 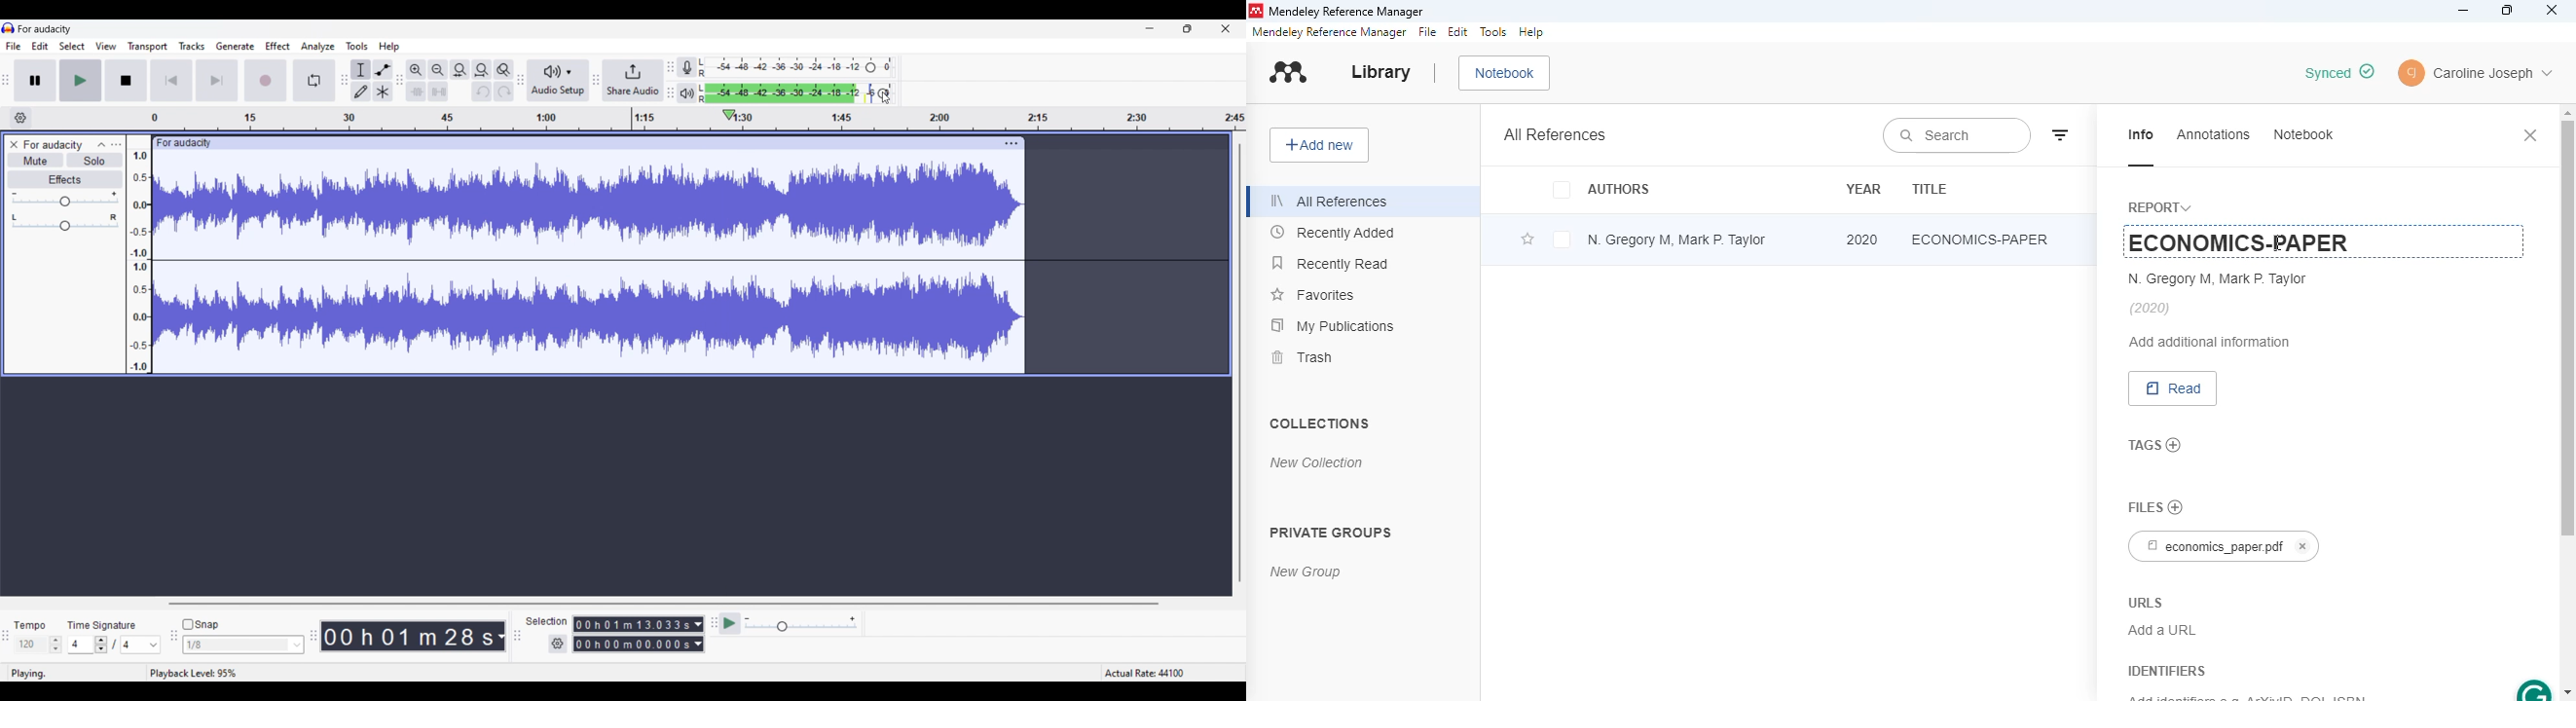 I want to click on play at speed, so click(x=728, y=624).